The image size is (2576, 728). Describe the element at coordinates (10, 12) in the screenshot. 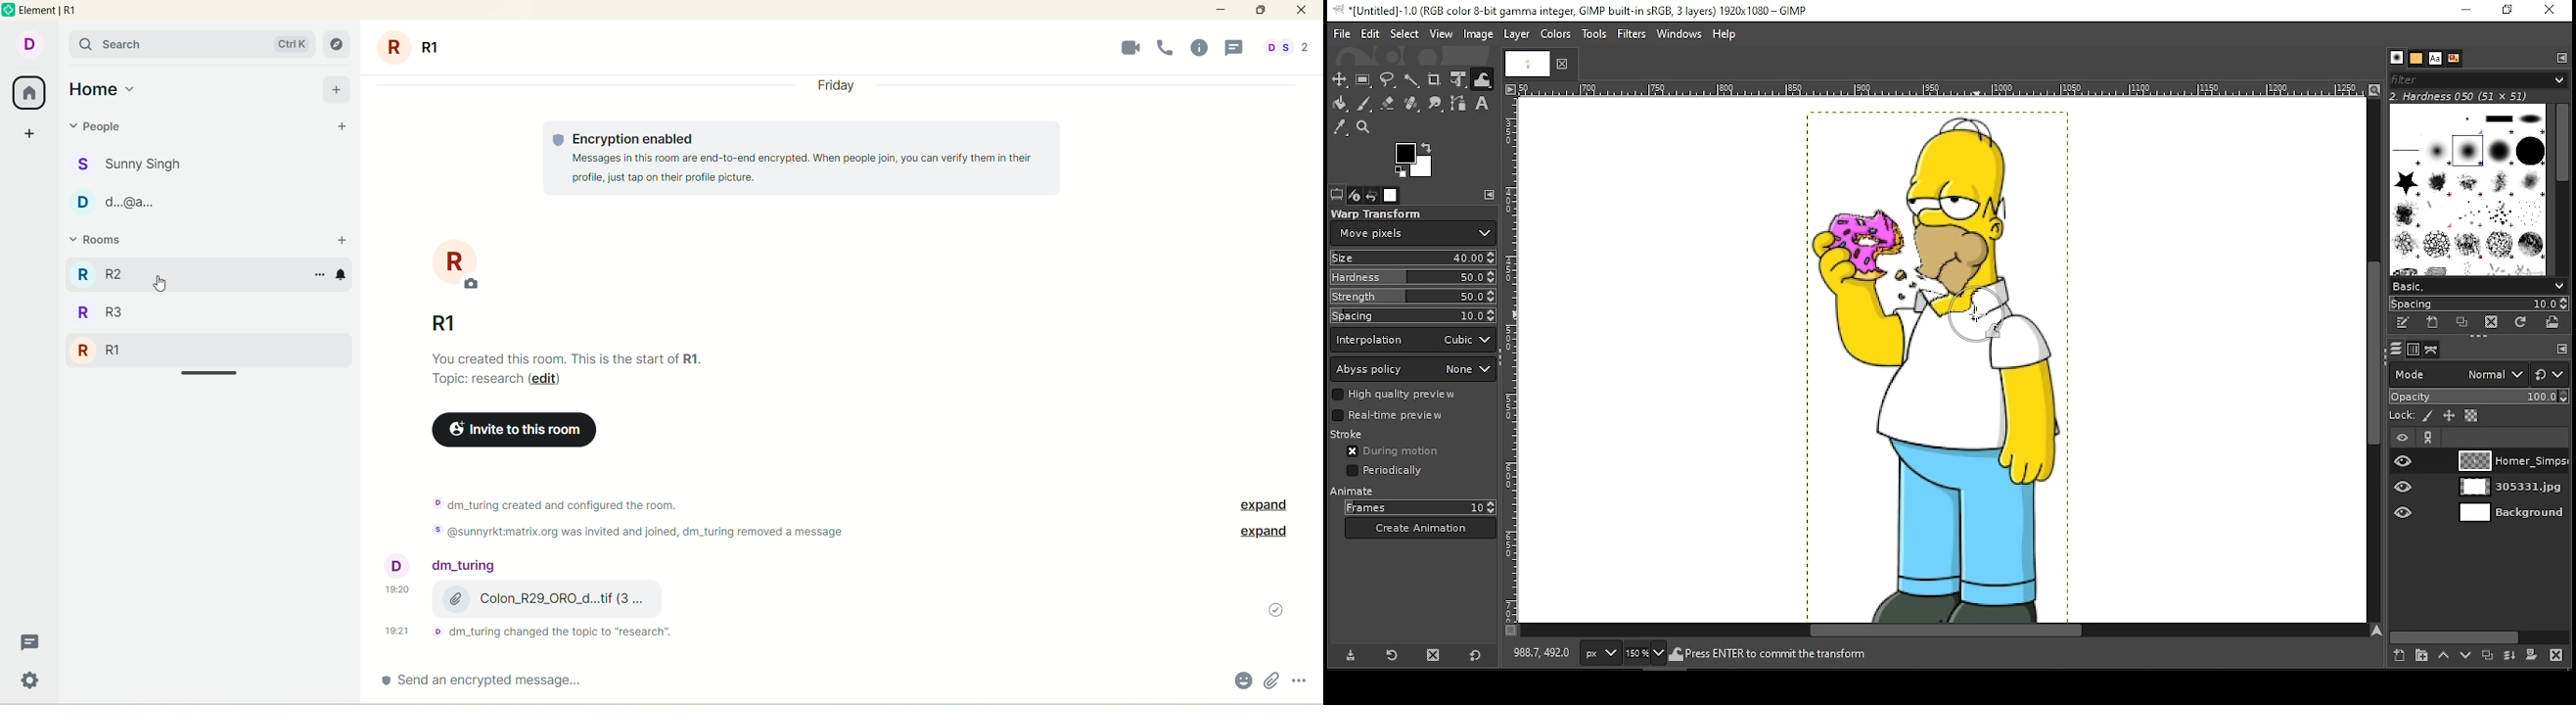

I see `logo` at that location.